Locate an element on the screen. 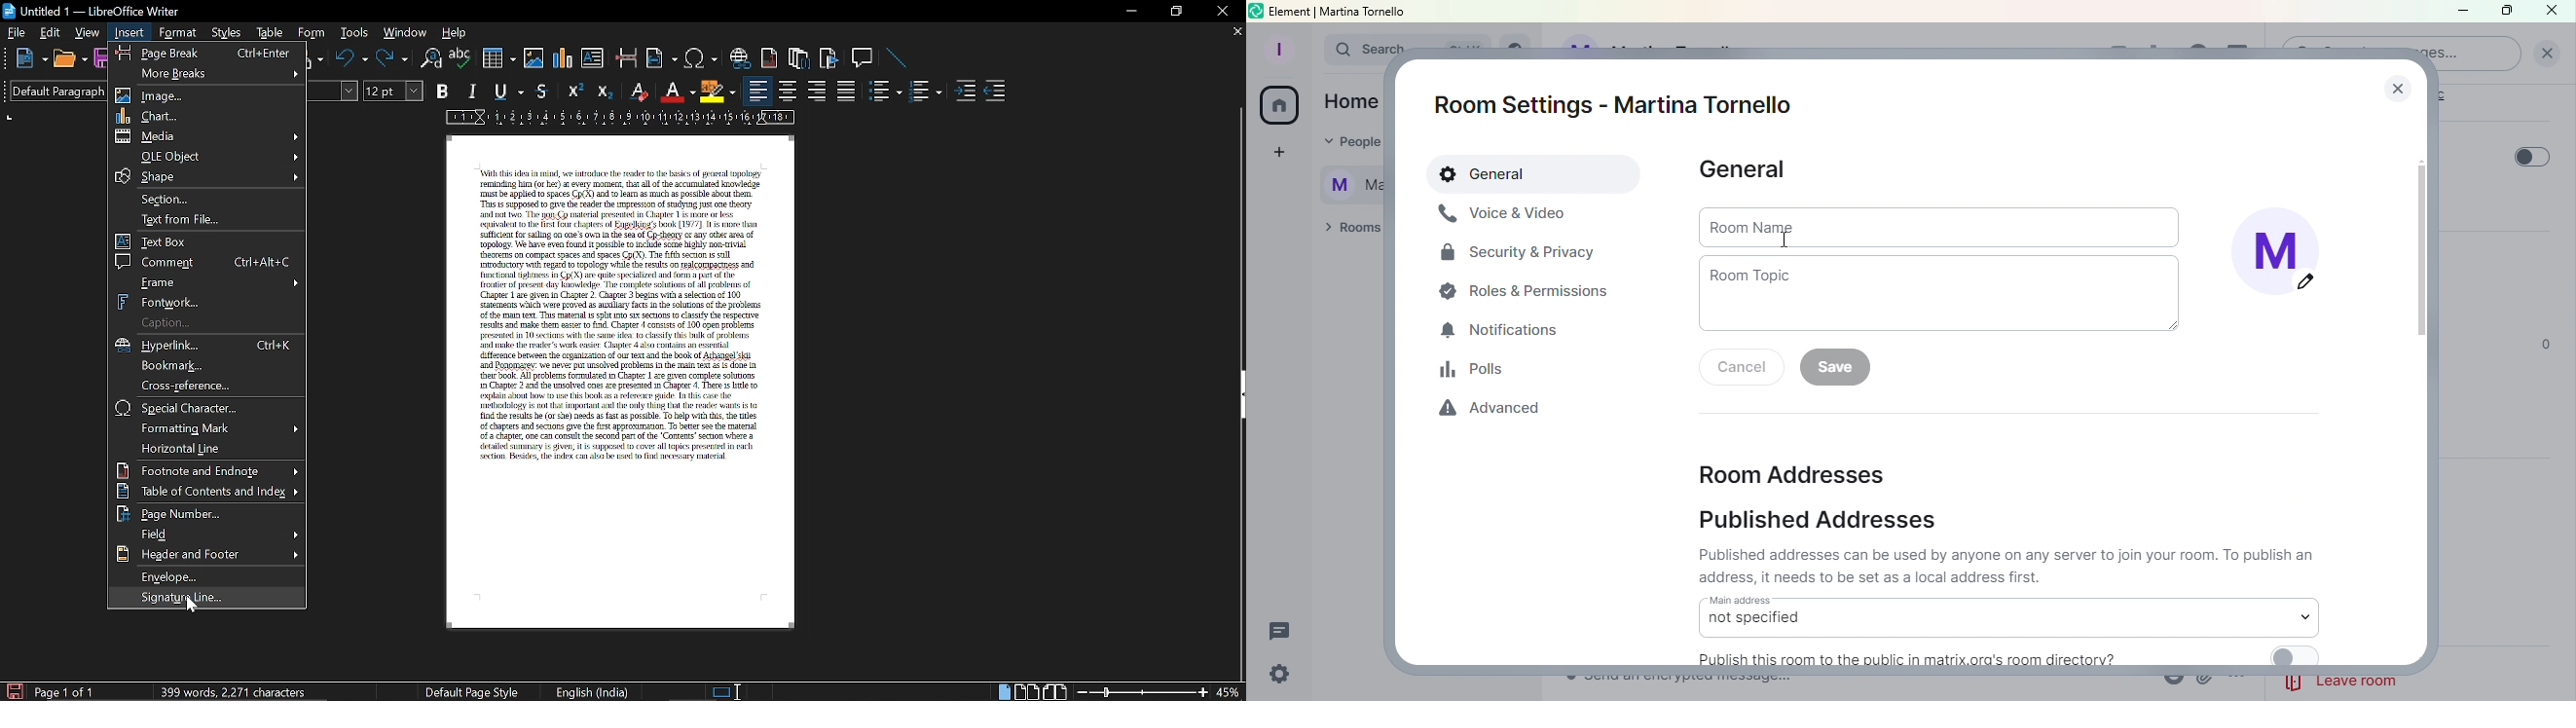 This screenshot has height=728, width=2576. Room name is located at coordinates (1942, 226).